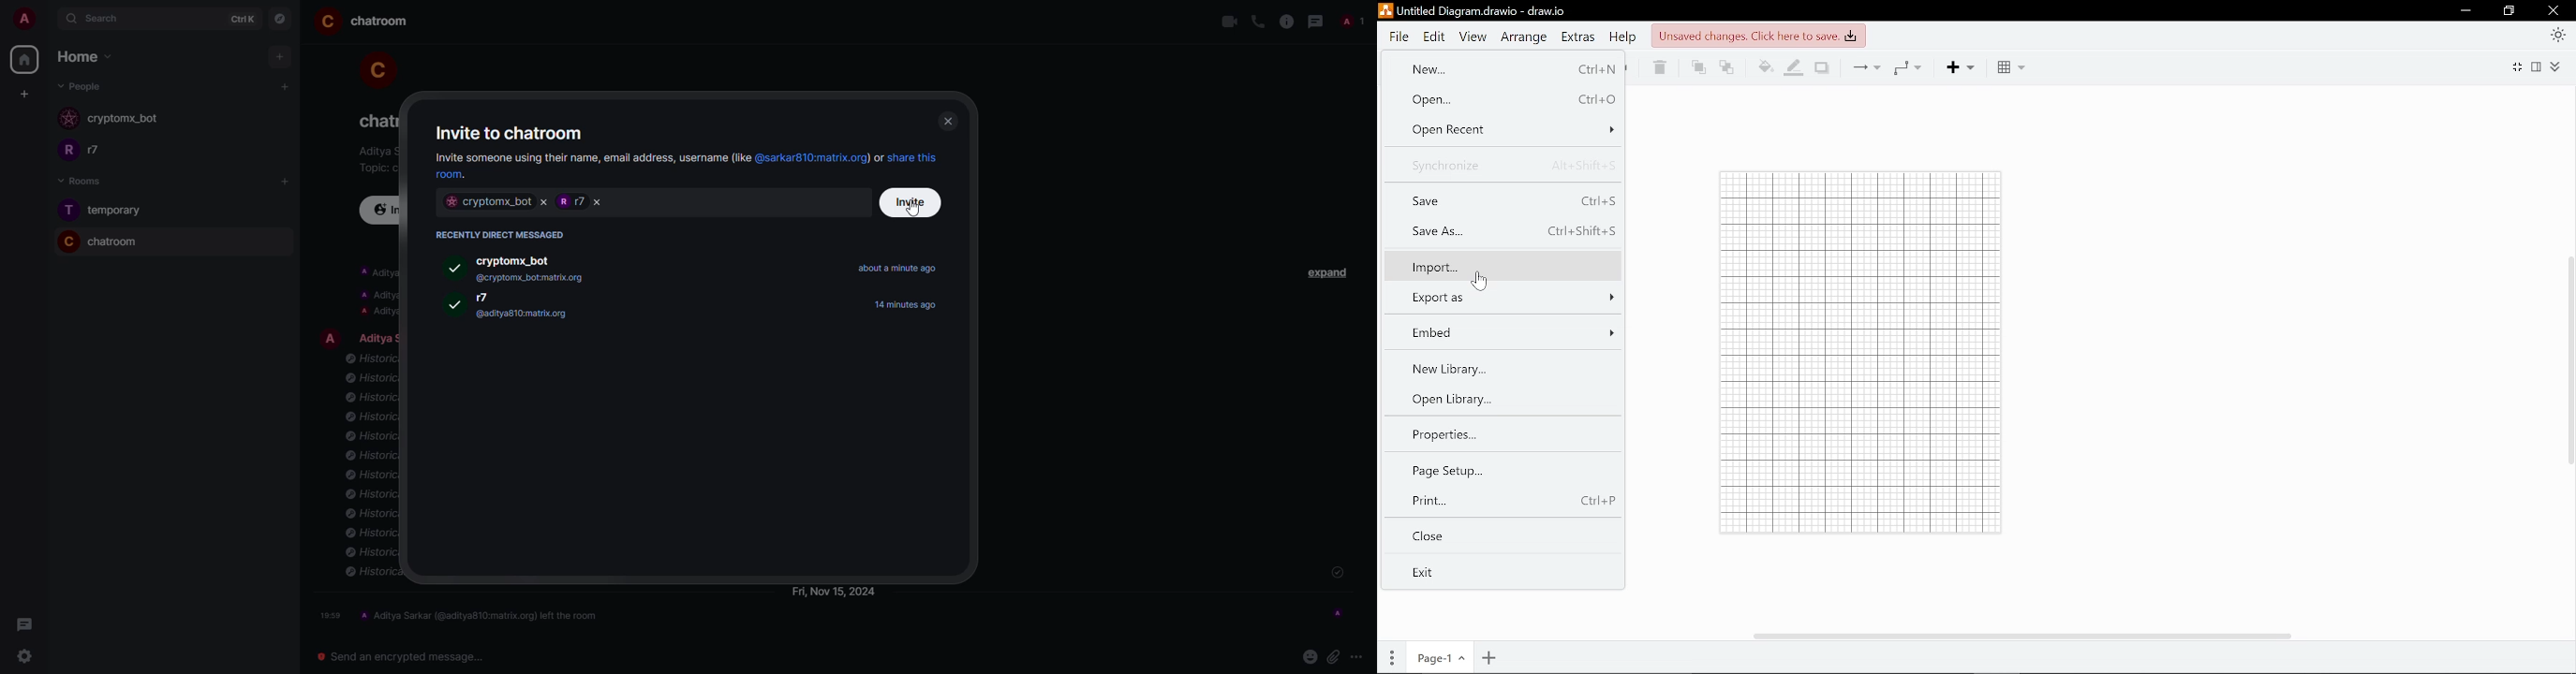 The height and width of the screenshot is (700, 2576). What do you see at coordinates (1380, 435) in the screenshot?
I see `scroll bar` at bounding box center [1380, 435].